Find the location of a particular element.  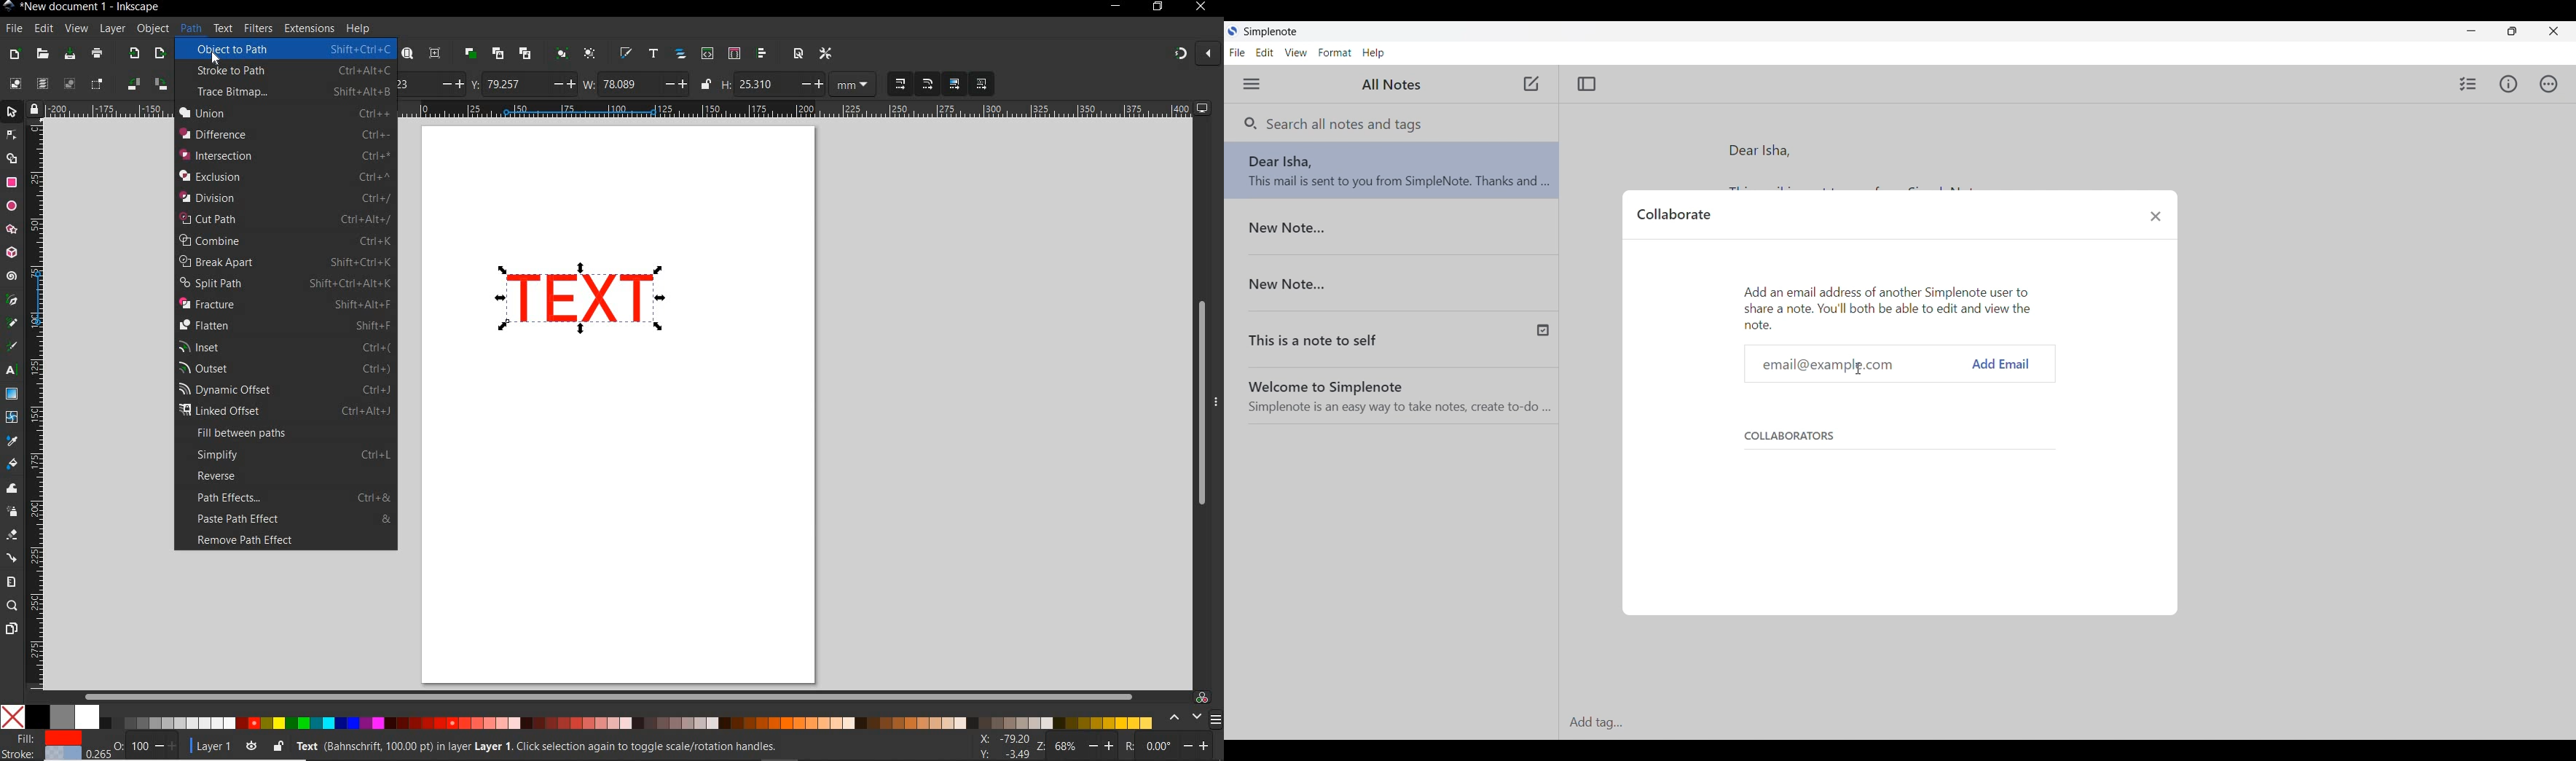

Search all notes and tags is located at coordinates (1343, 124).